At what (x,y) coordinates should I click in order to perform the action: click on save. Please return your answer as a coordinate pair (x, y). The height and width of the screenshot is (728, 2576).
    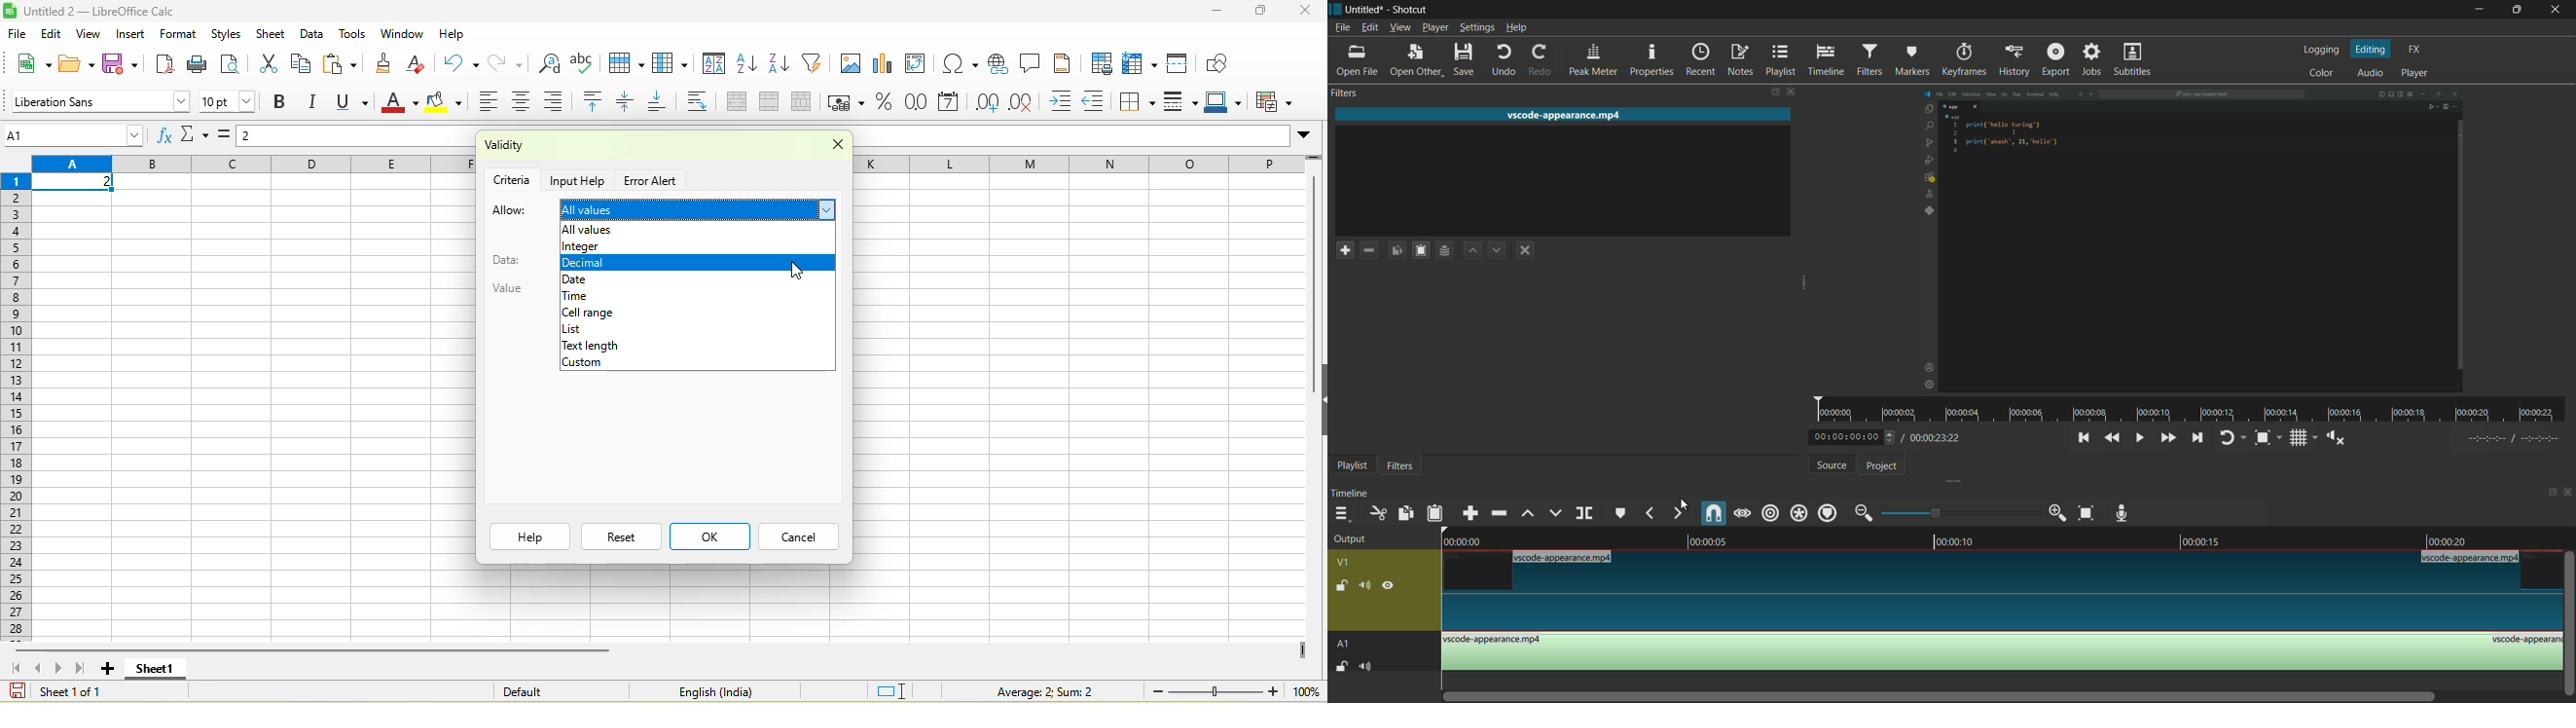
    Looking at the image, I should click on (1465, 59).